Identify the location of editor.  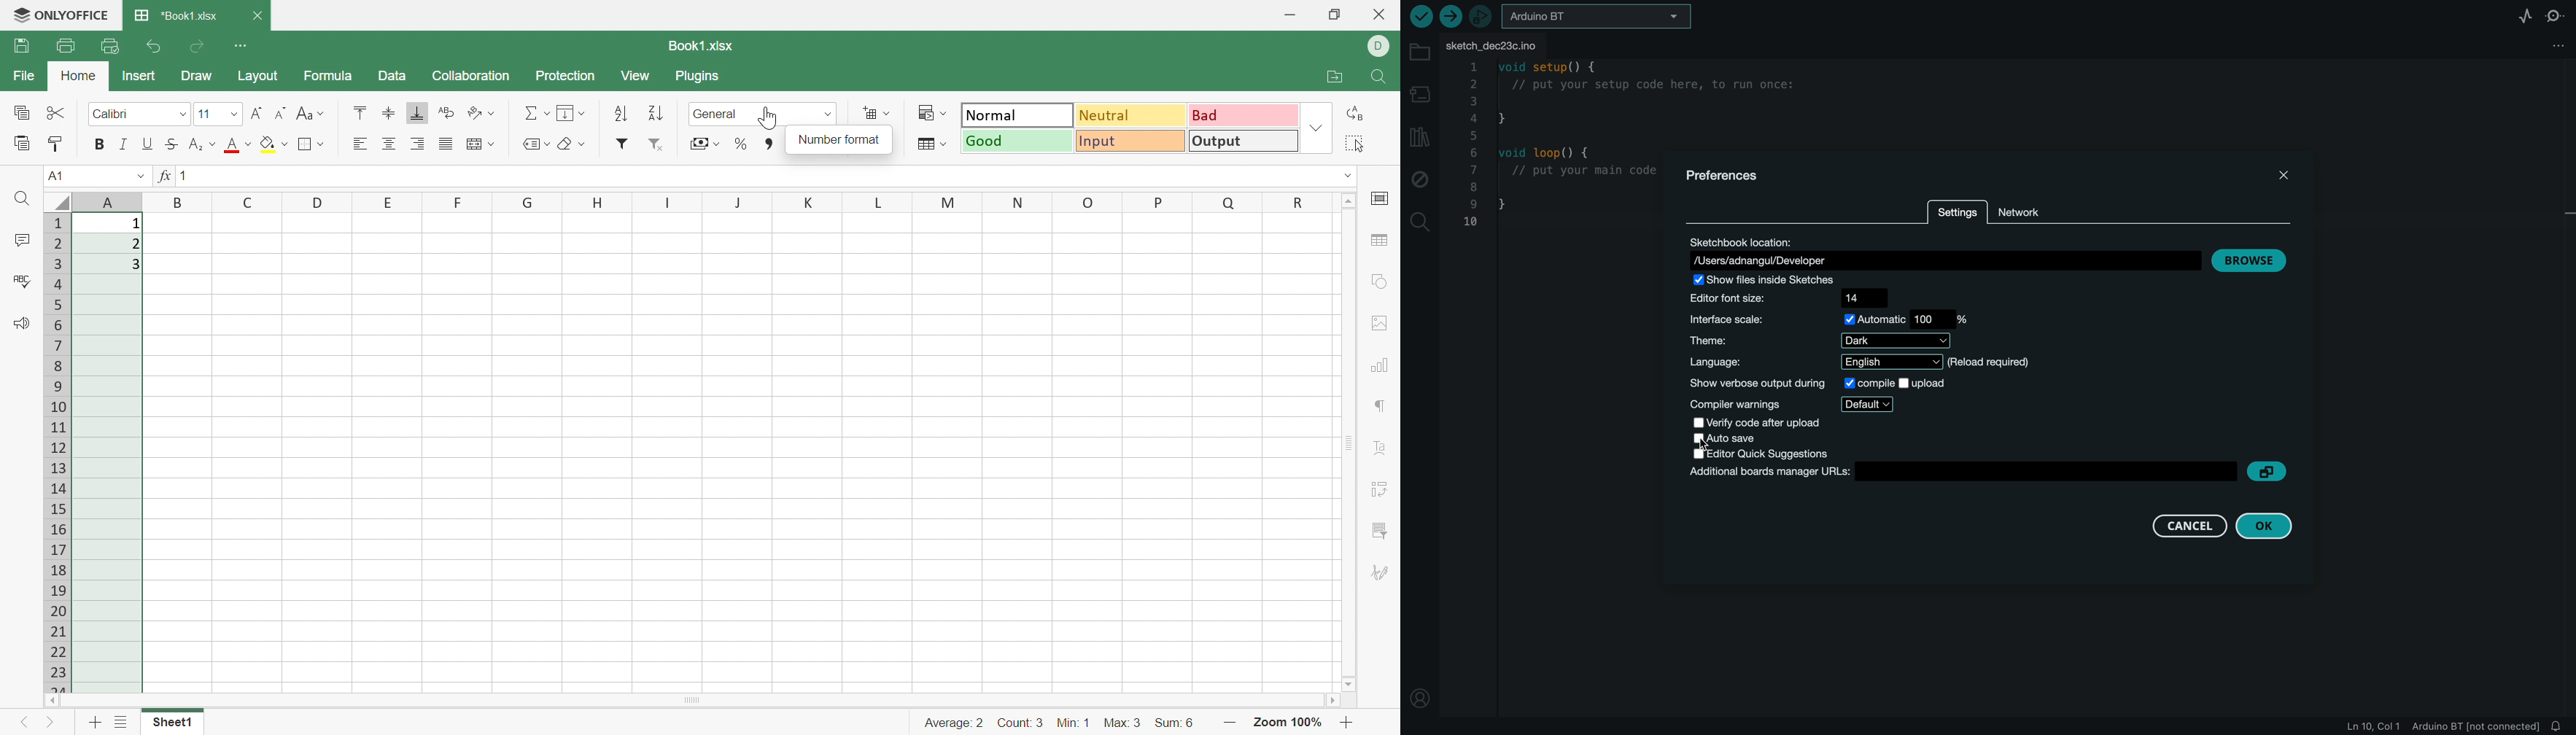
(1766, 454).